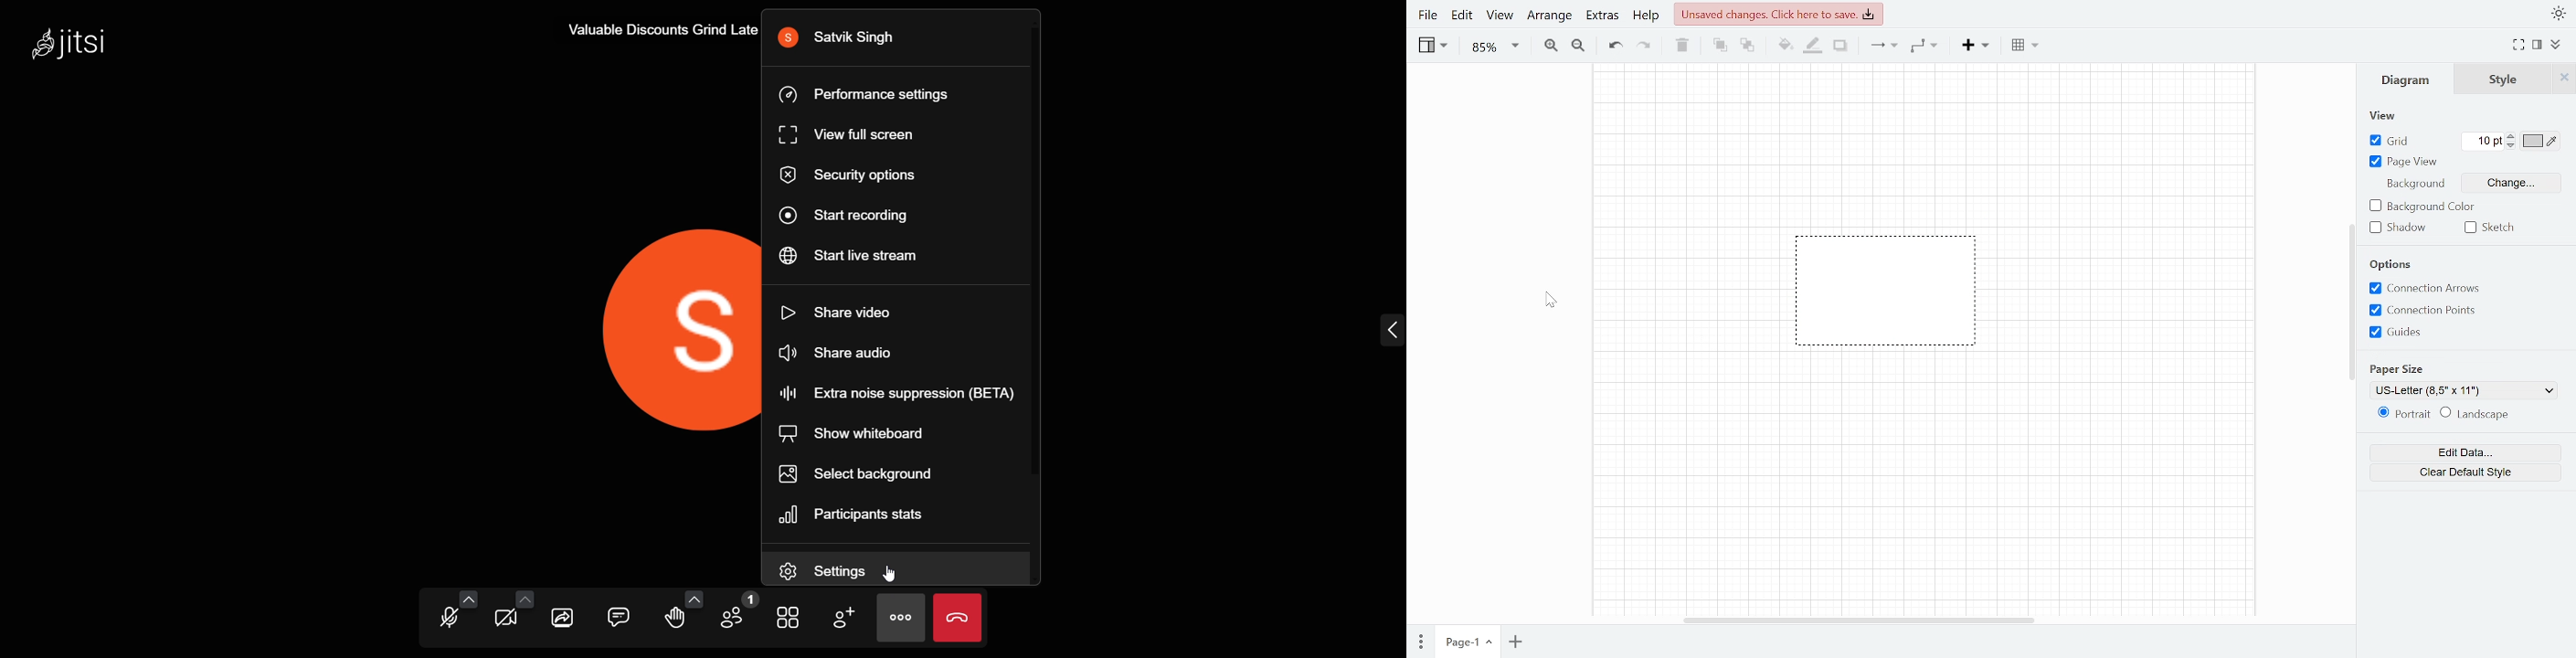 The width and height of the screenshot is (2576, 672). What do you see at coordinates (2405, 164) in the screenshot?
I see `Page view` at bounding box center [2405, 164].